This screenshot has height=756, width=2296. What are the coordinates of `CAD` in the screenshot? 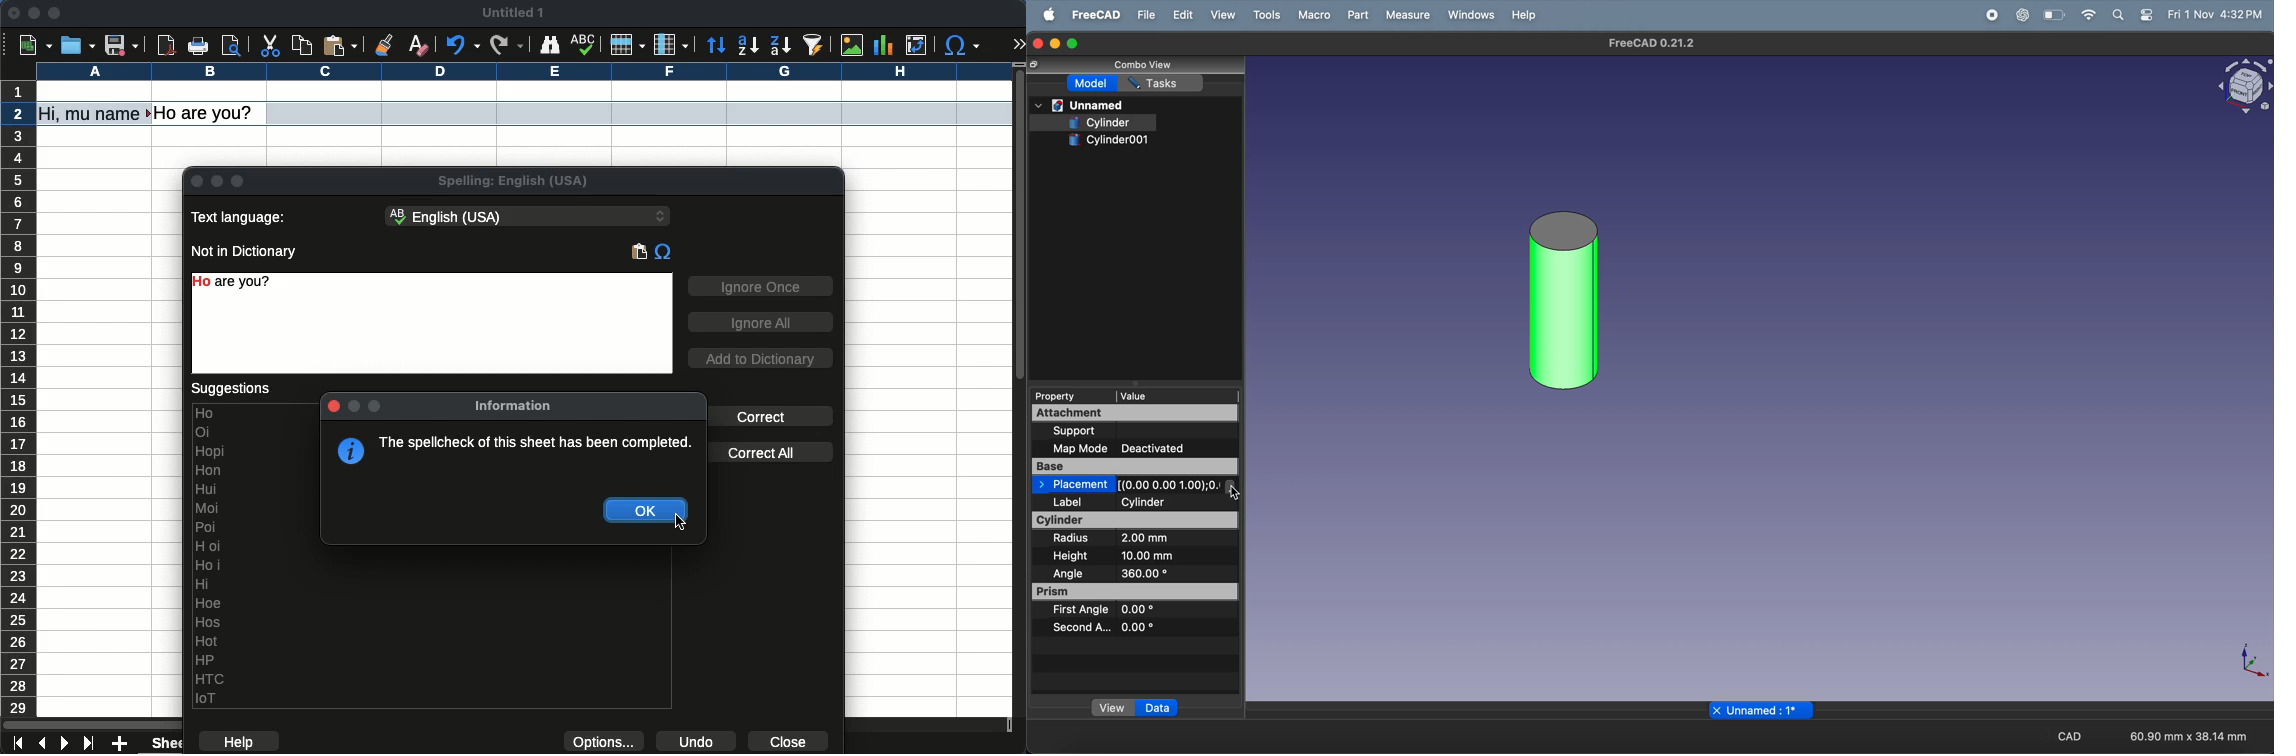 It's located at (2063, 735).